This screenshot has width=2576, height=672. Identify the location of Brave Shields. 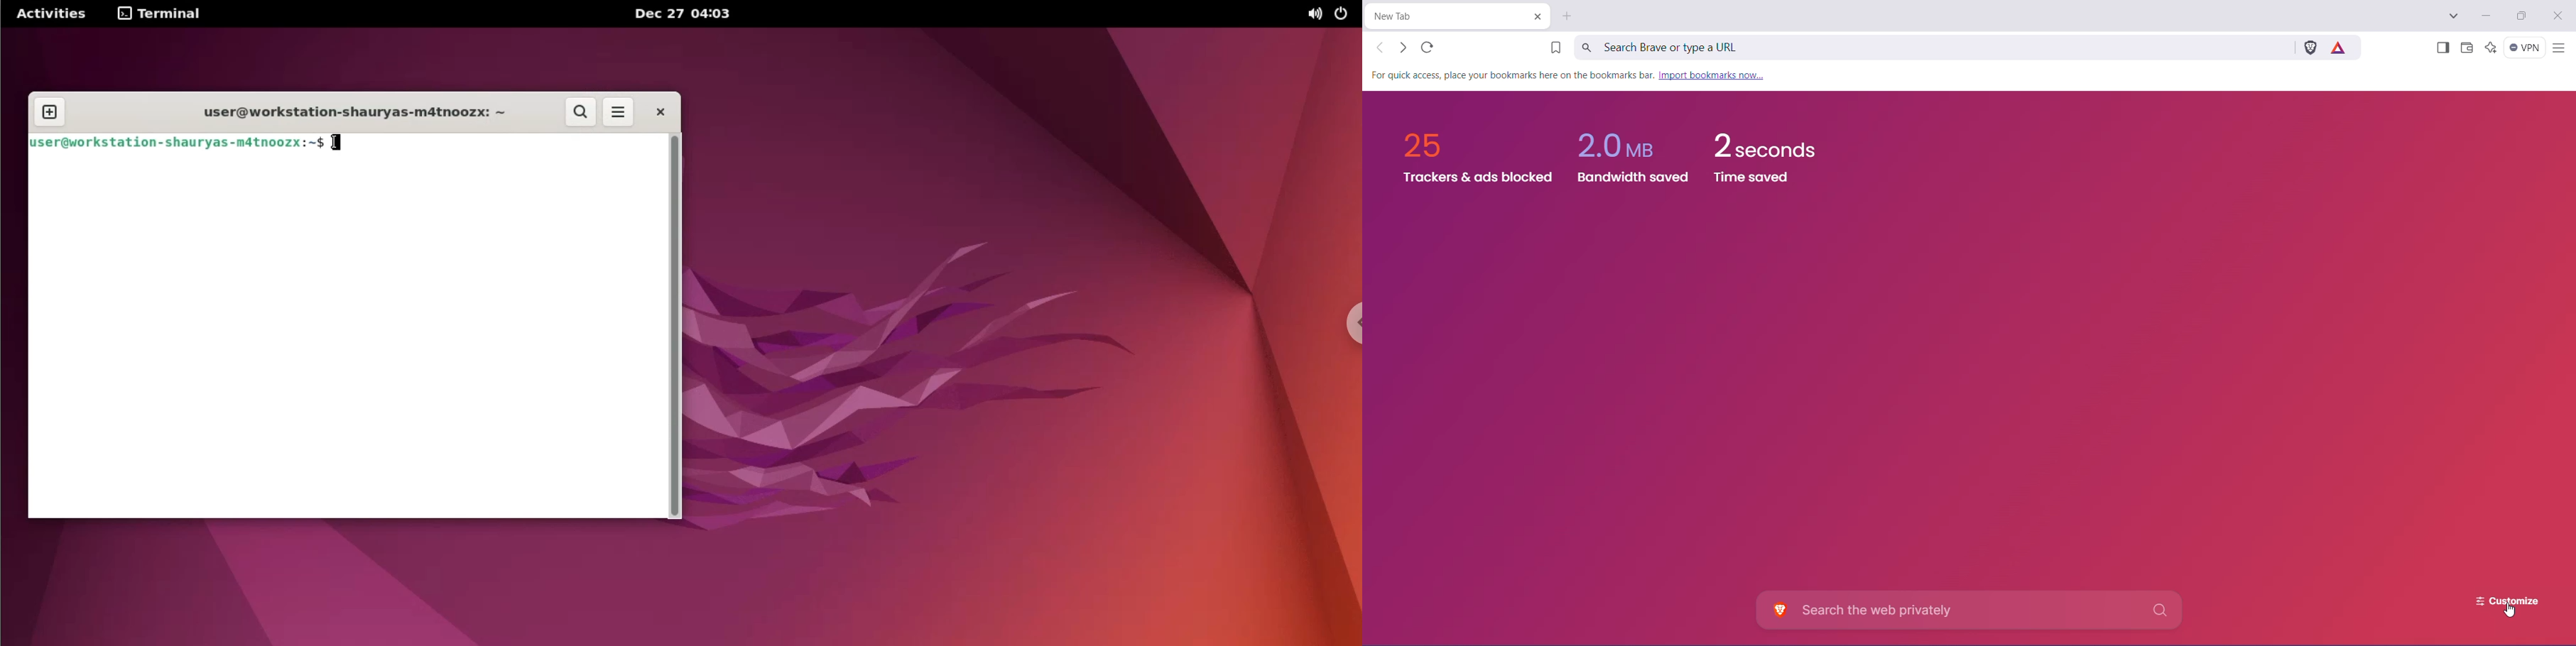
(2310, 47).